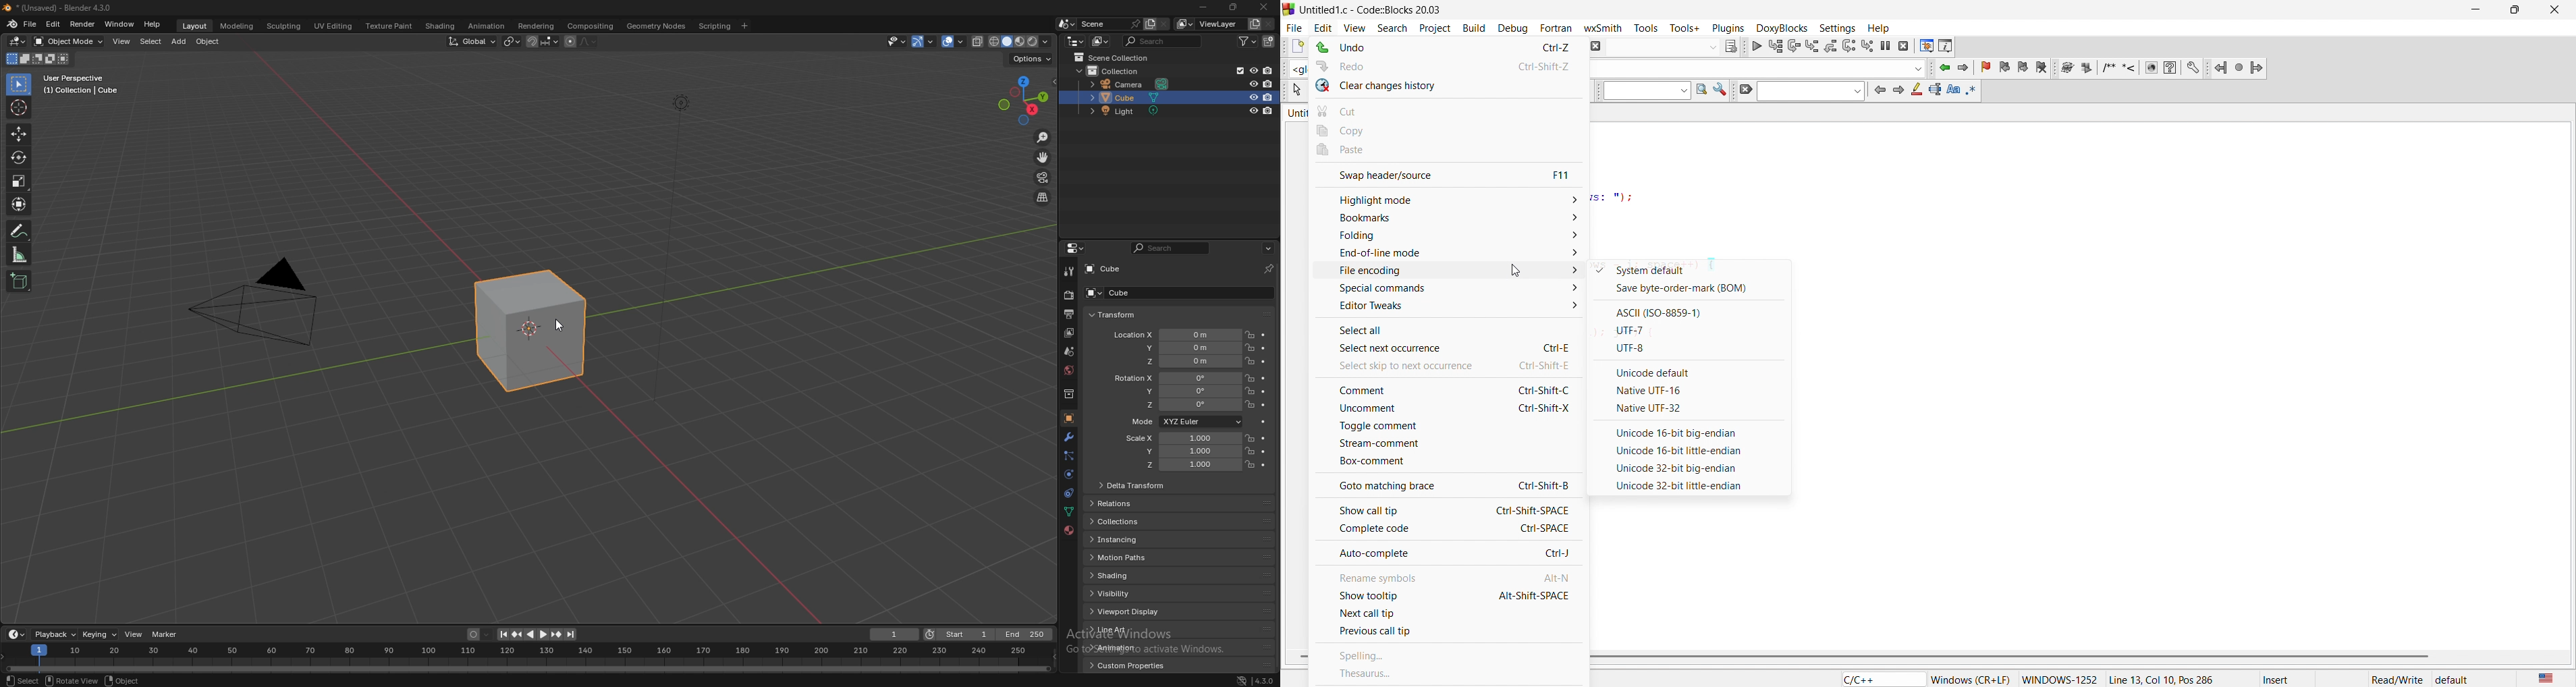 The image size is (2576, 700). What do you see at coordinates (1163, 40) in the screenshot?
I see `search` at bounding box center [1163, 40].